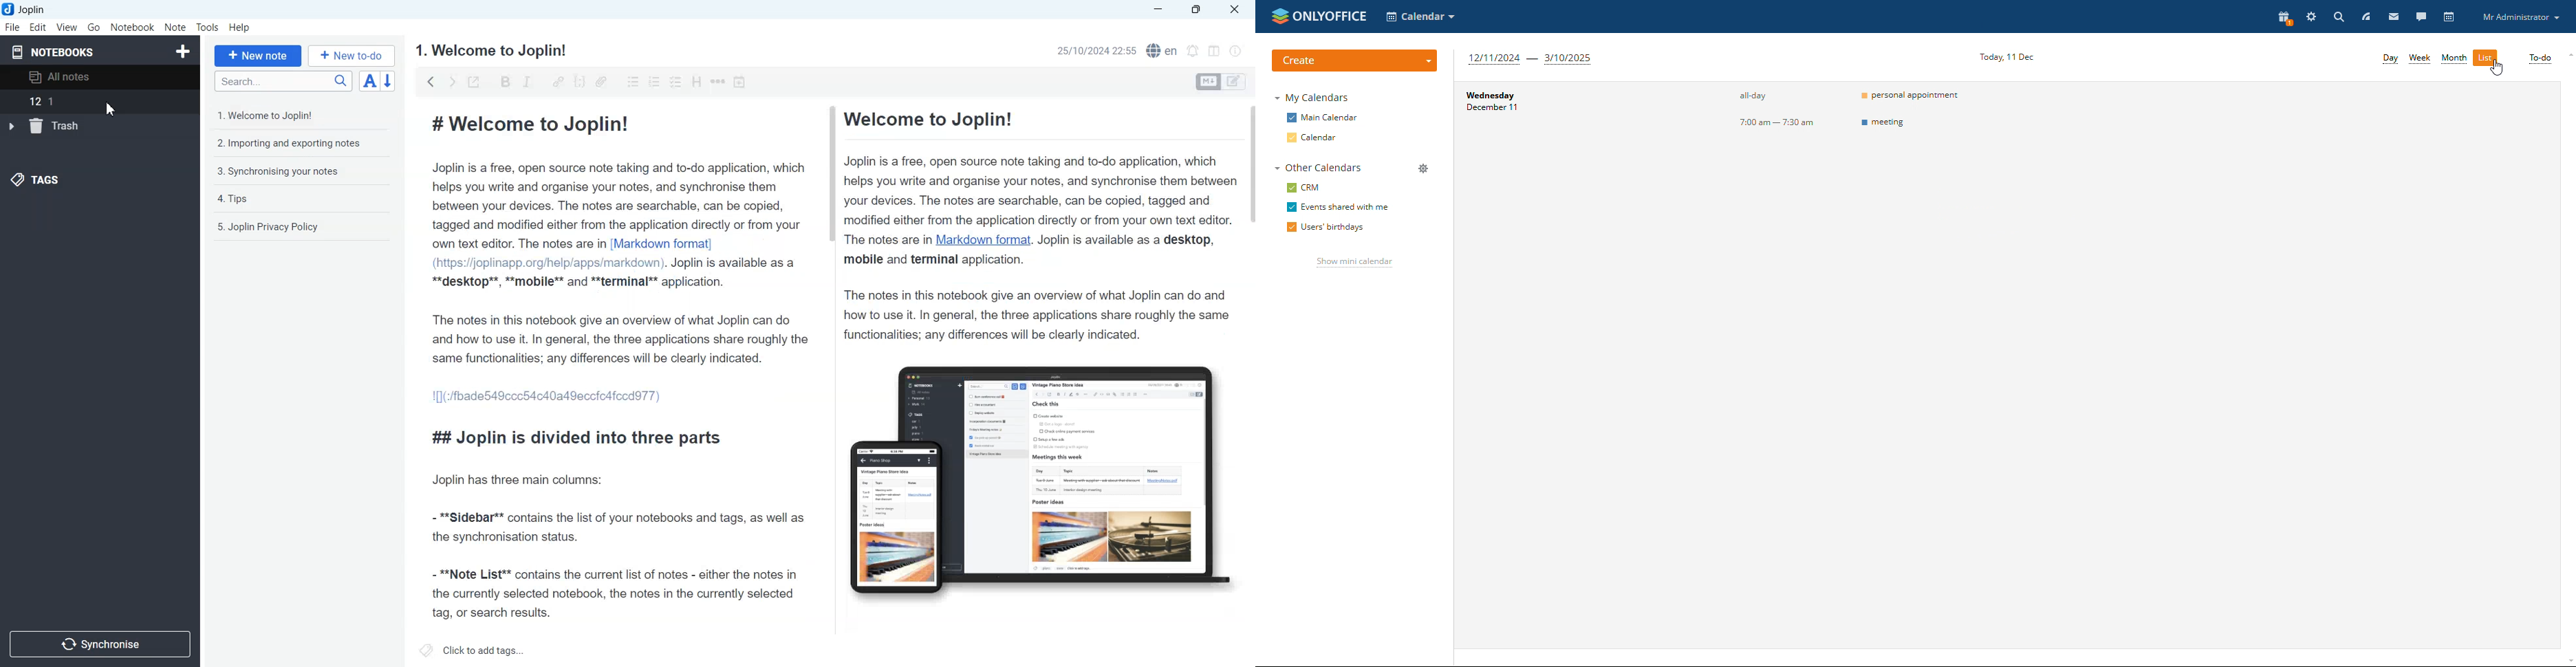 The width and height of the screenshot is (2576, 672). Describe the element at coordinates (698, 77) in the screenshot. I see `Heading` at that location.